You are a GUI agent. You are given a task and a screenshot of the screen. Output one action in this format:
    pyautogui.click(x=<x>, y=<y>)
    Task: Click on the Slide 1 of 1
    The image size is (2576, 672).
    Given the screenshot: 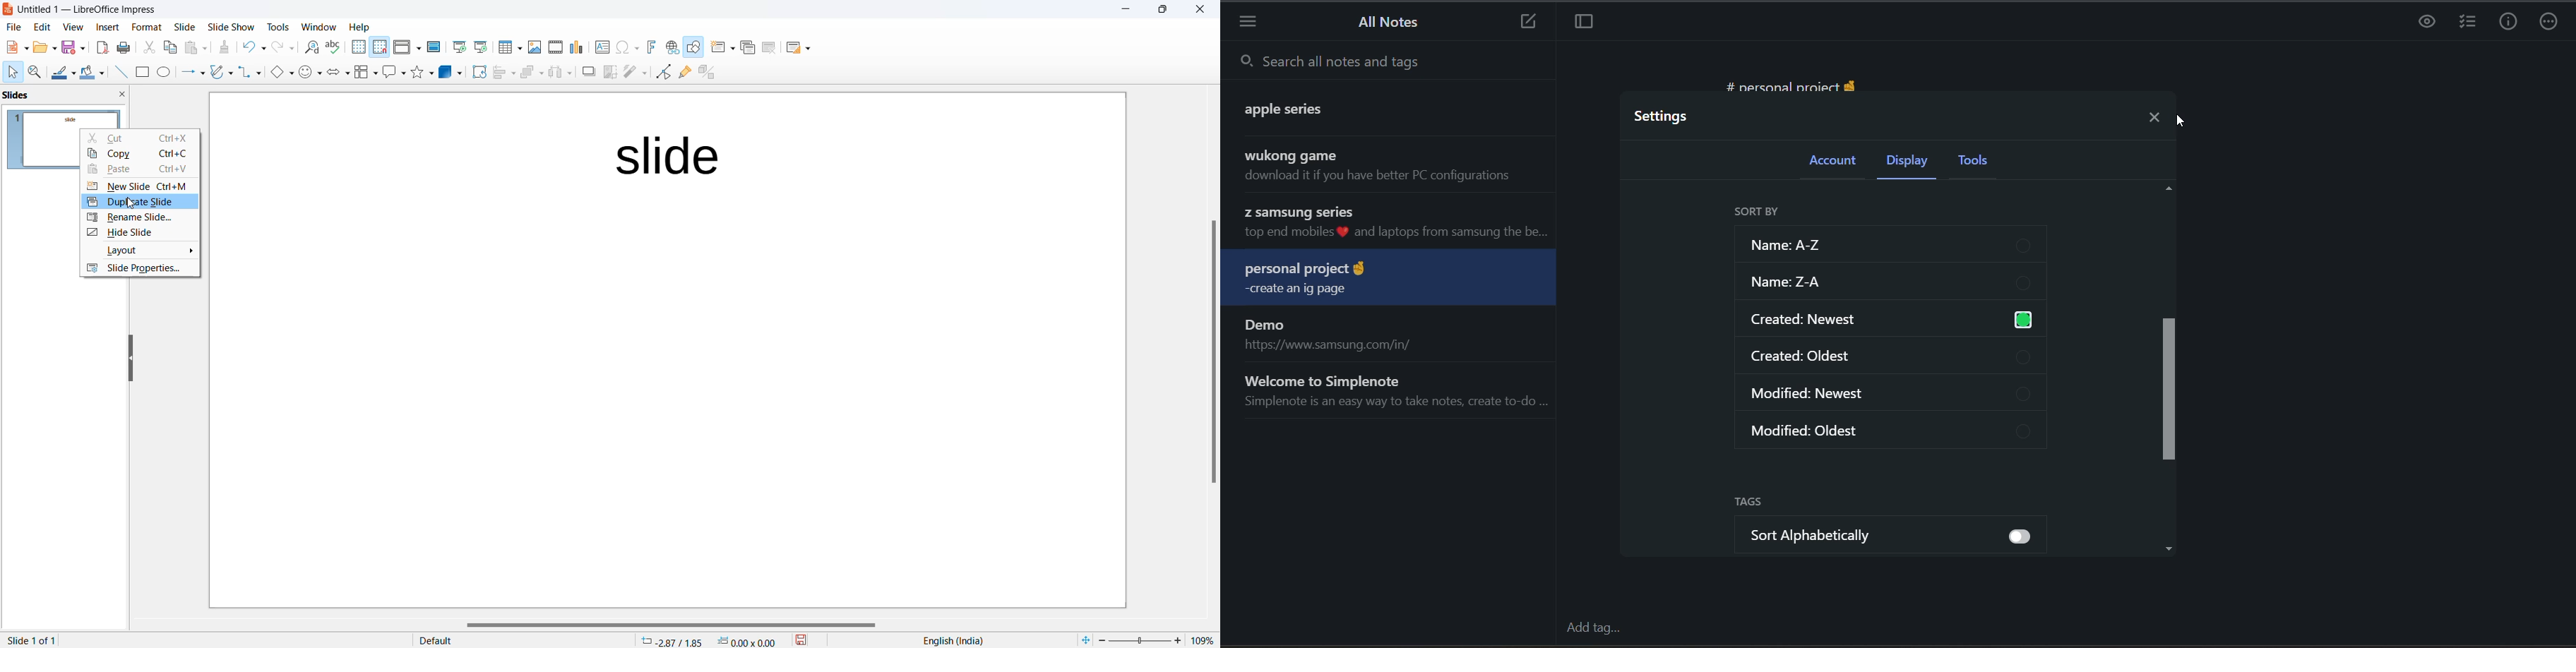 What is the action you would take?
    pyautogui.click(x=34, y=641)
    